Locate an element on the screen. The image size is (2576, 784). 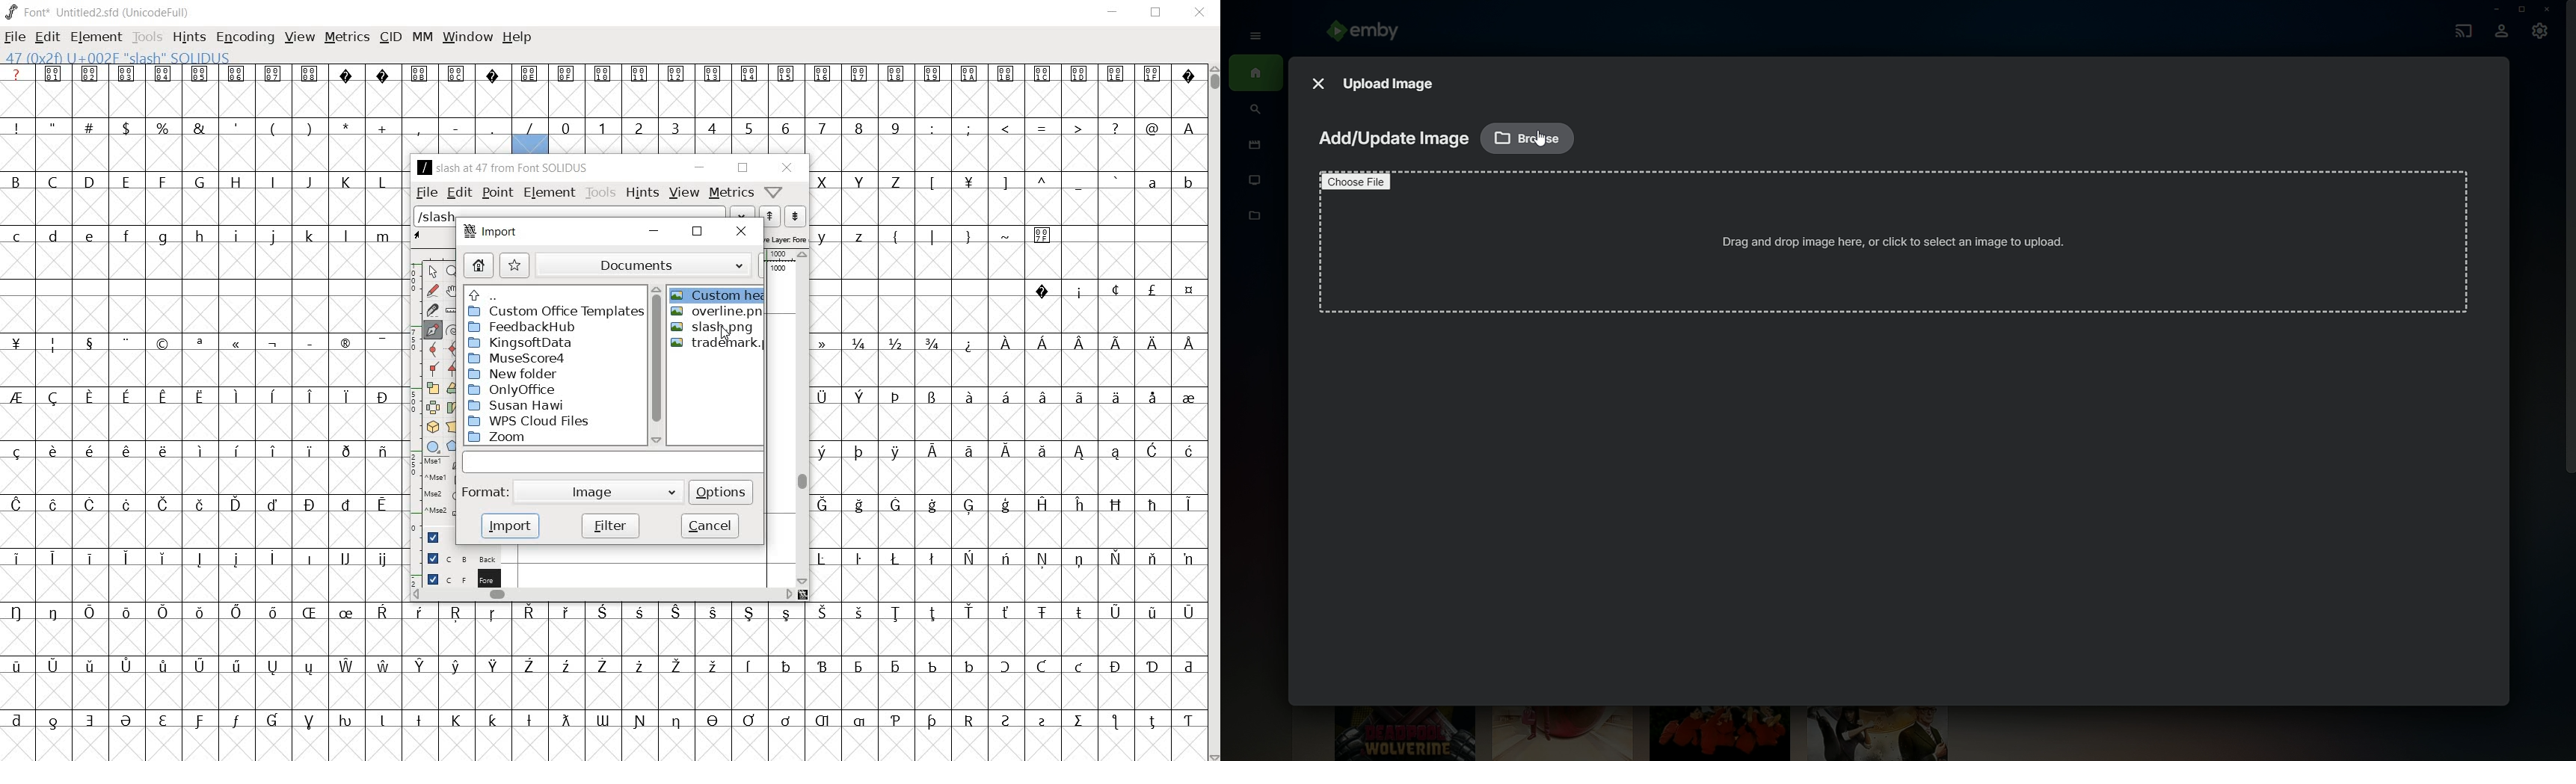
CURSOR is located at coordinates (1213, 413).